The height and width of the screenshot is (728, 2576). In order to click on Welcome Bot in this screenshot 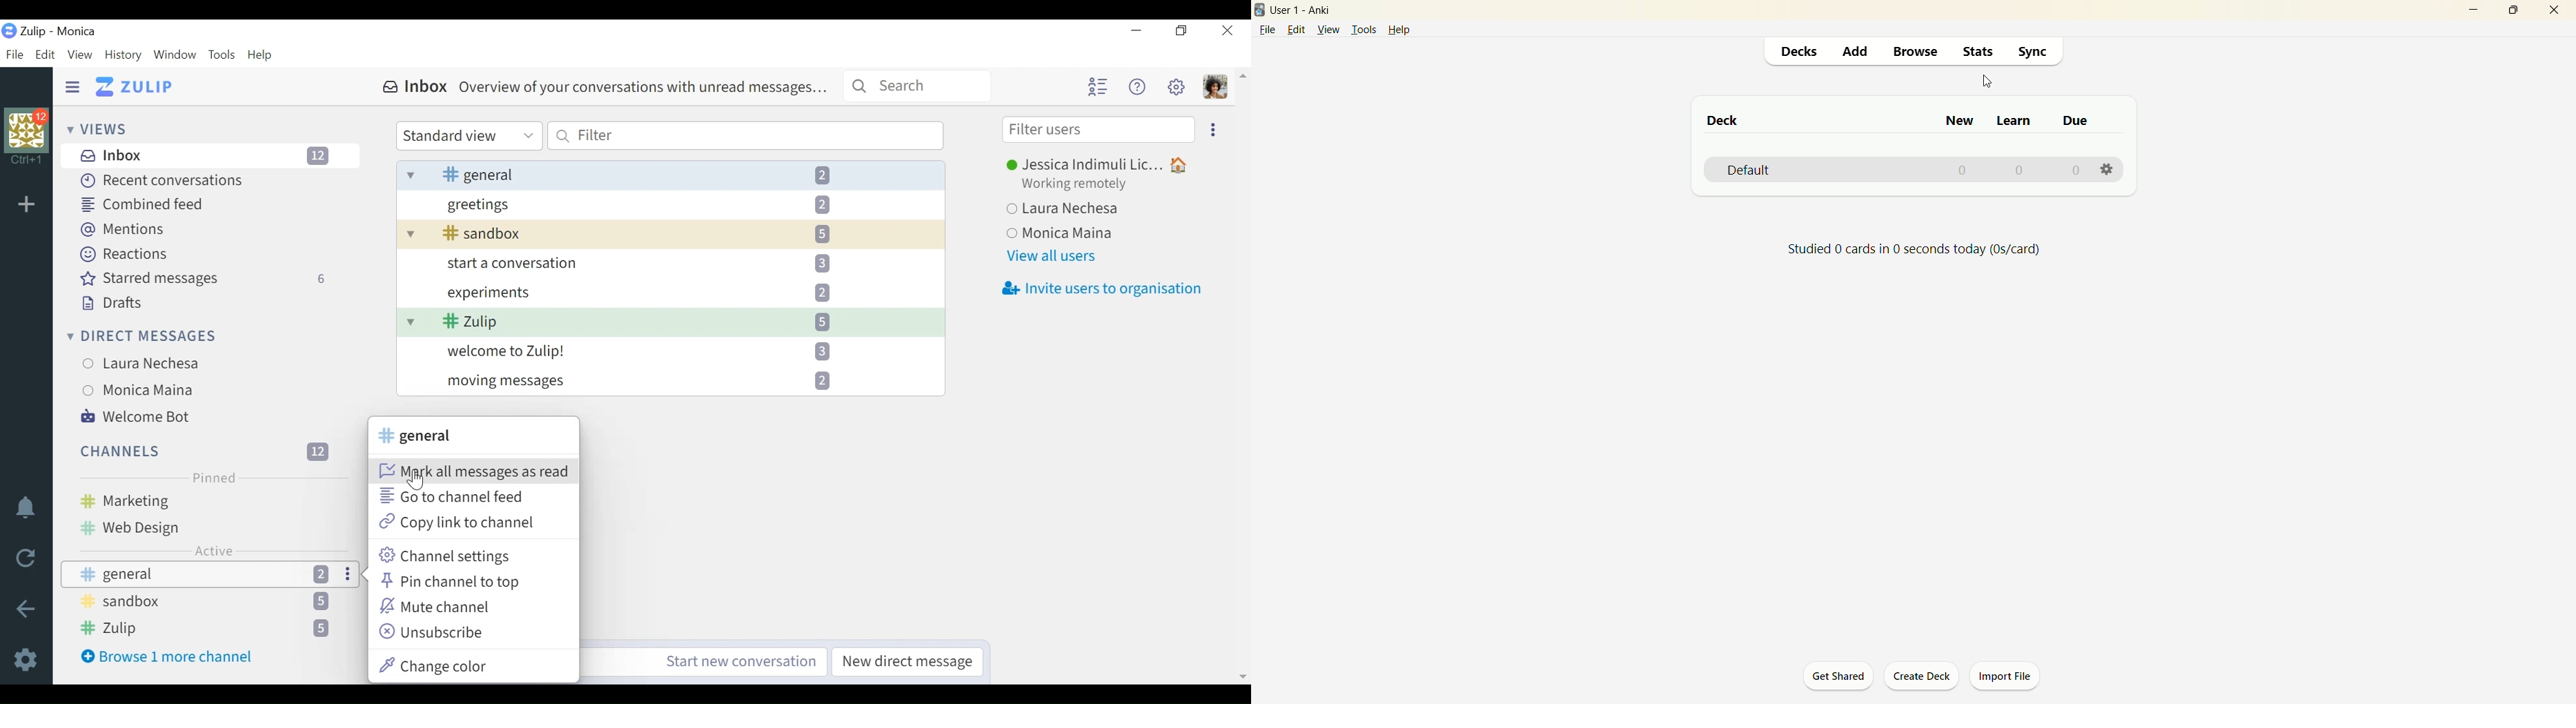, I will do `click(138, 415)`.